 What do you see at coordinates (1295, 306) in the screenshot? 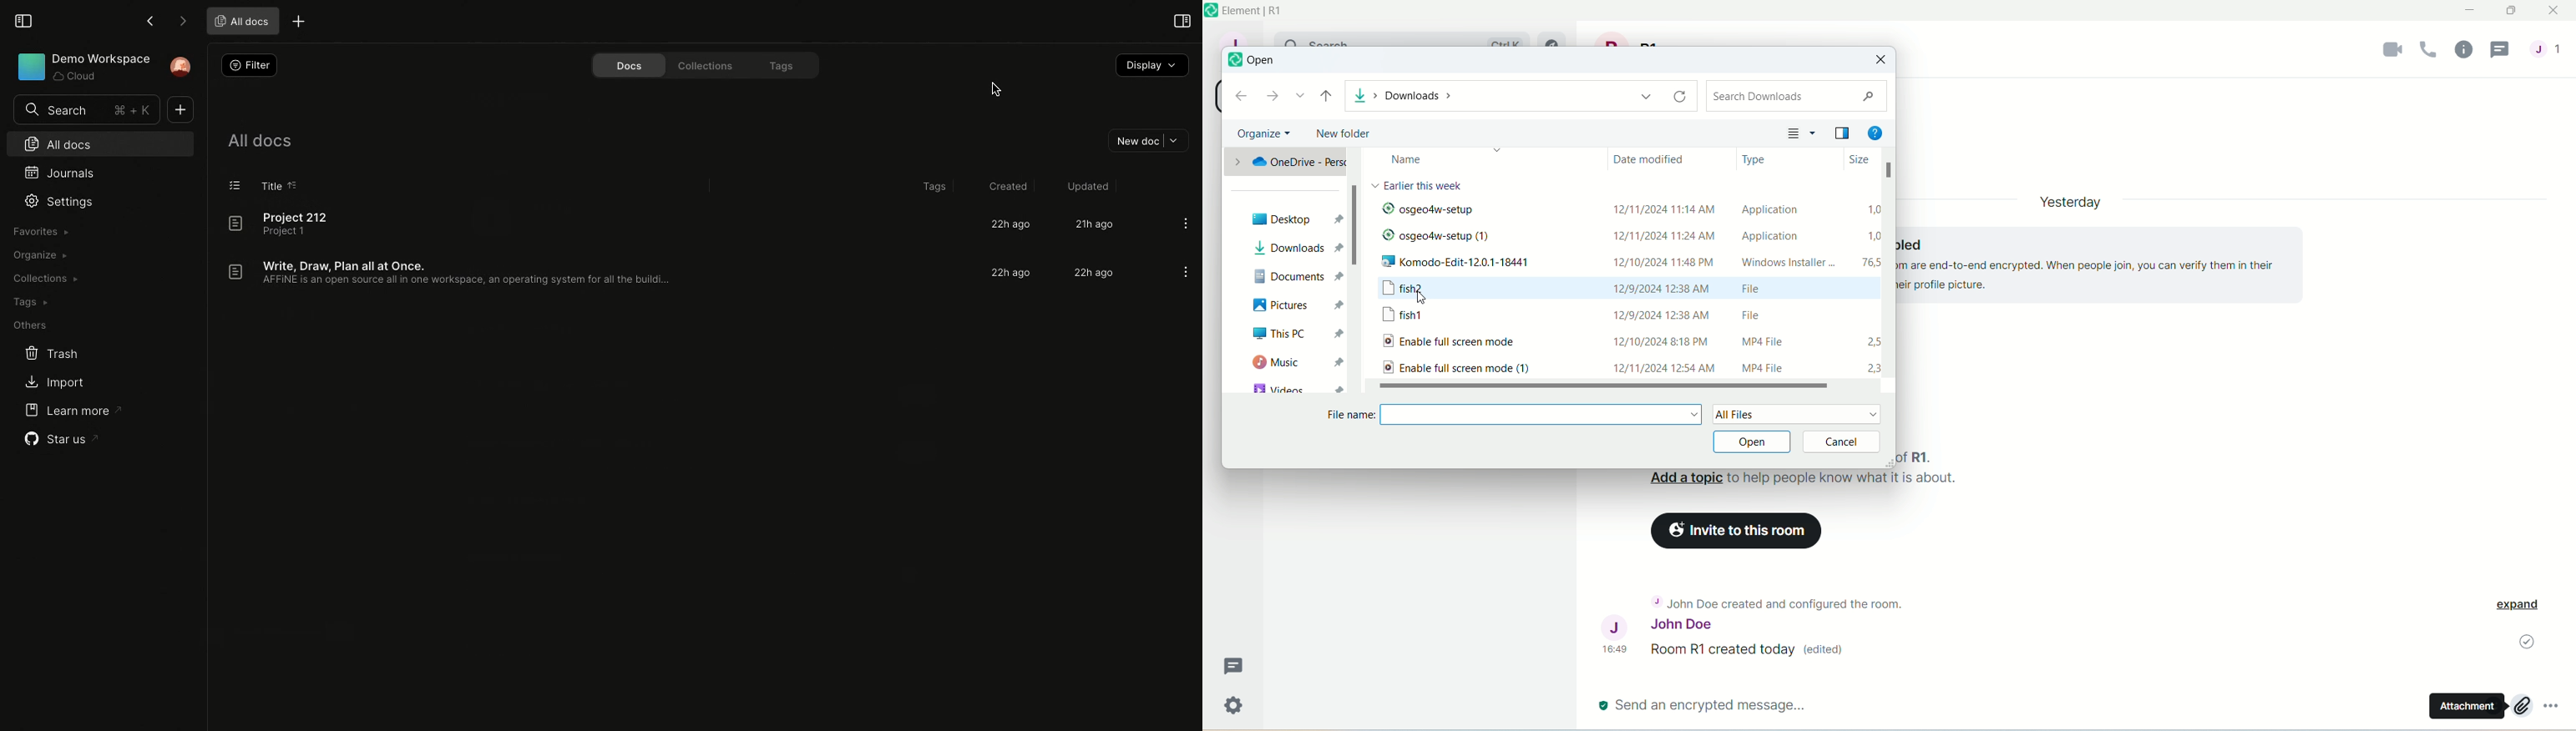
I see `pictures` at bounding box center [1295, 306].